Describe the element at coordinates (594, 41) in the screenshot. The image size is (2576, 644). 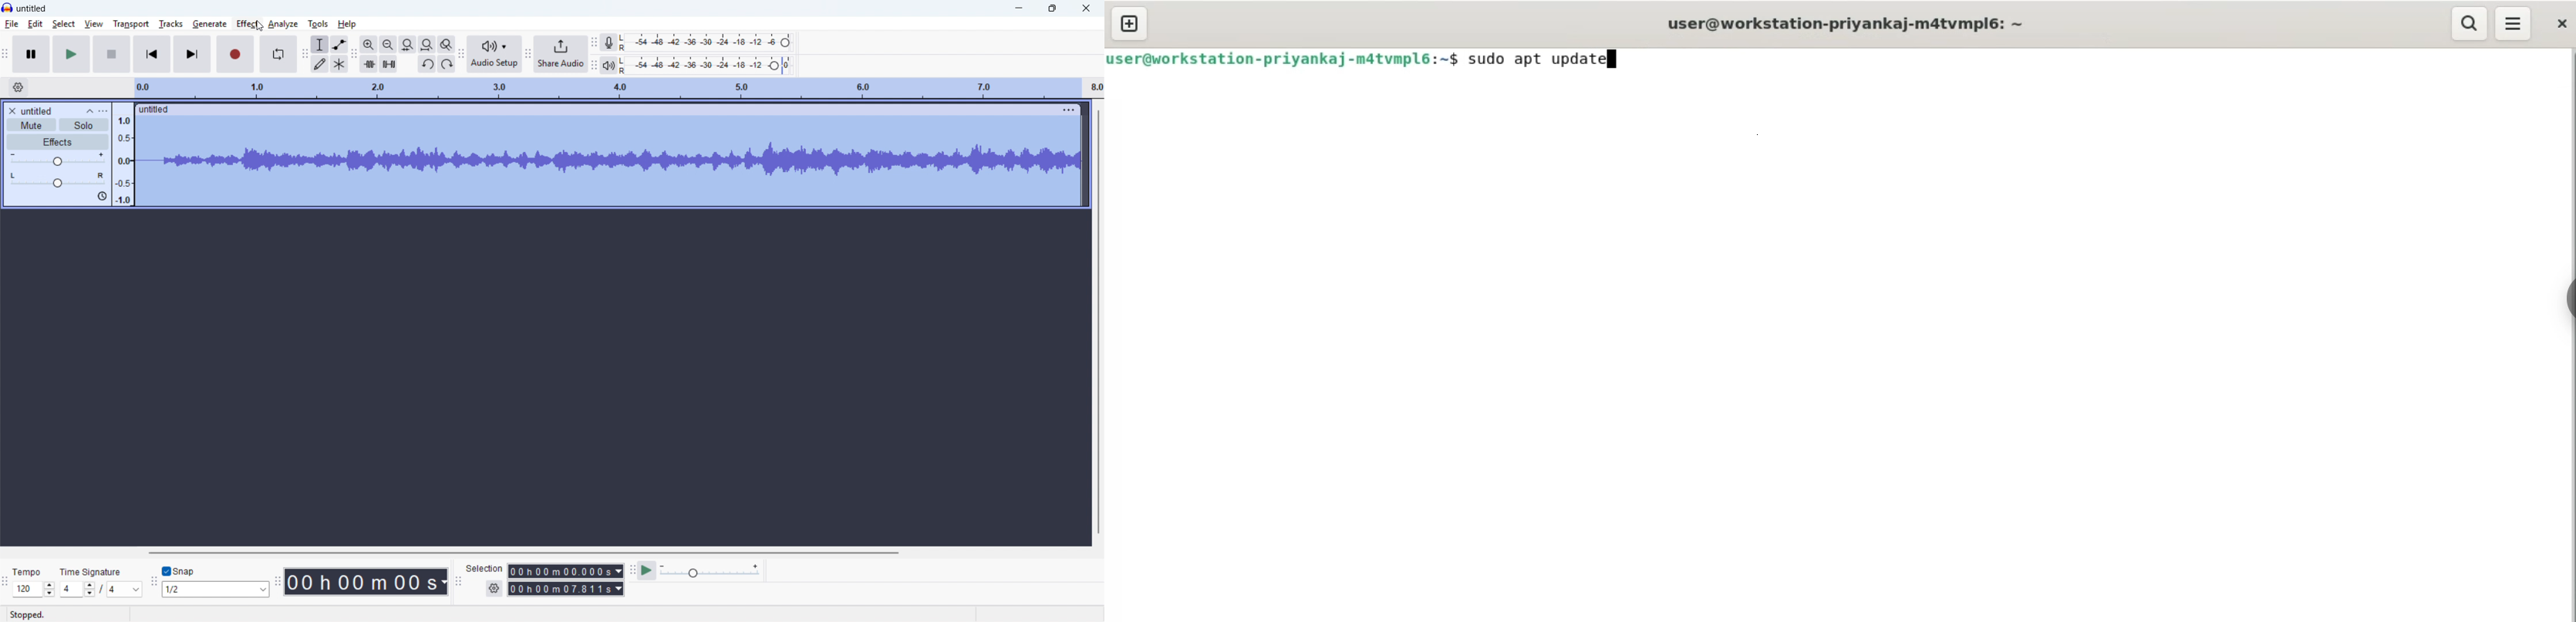
I see `Recording metre toolbar ` at that location.